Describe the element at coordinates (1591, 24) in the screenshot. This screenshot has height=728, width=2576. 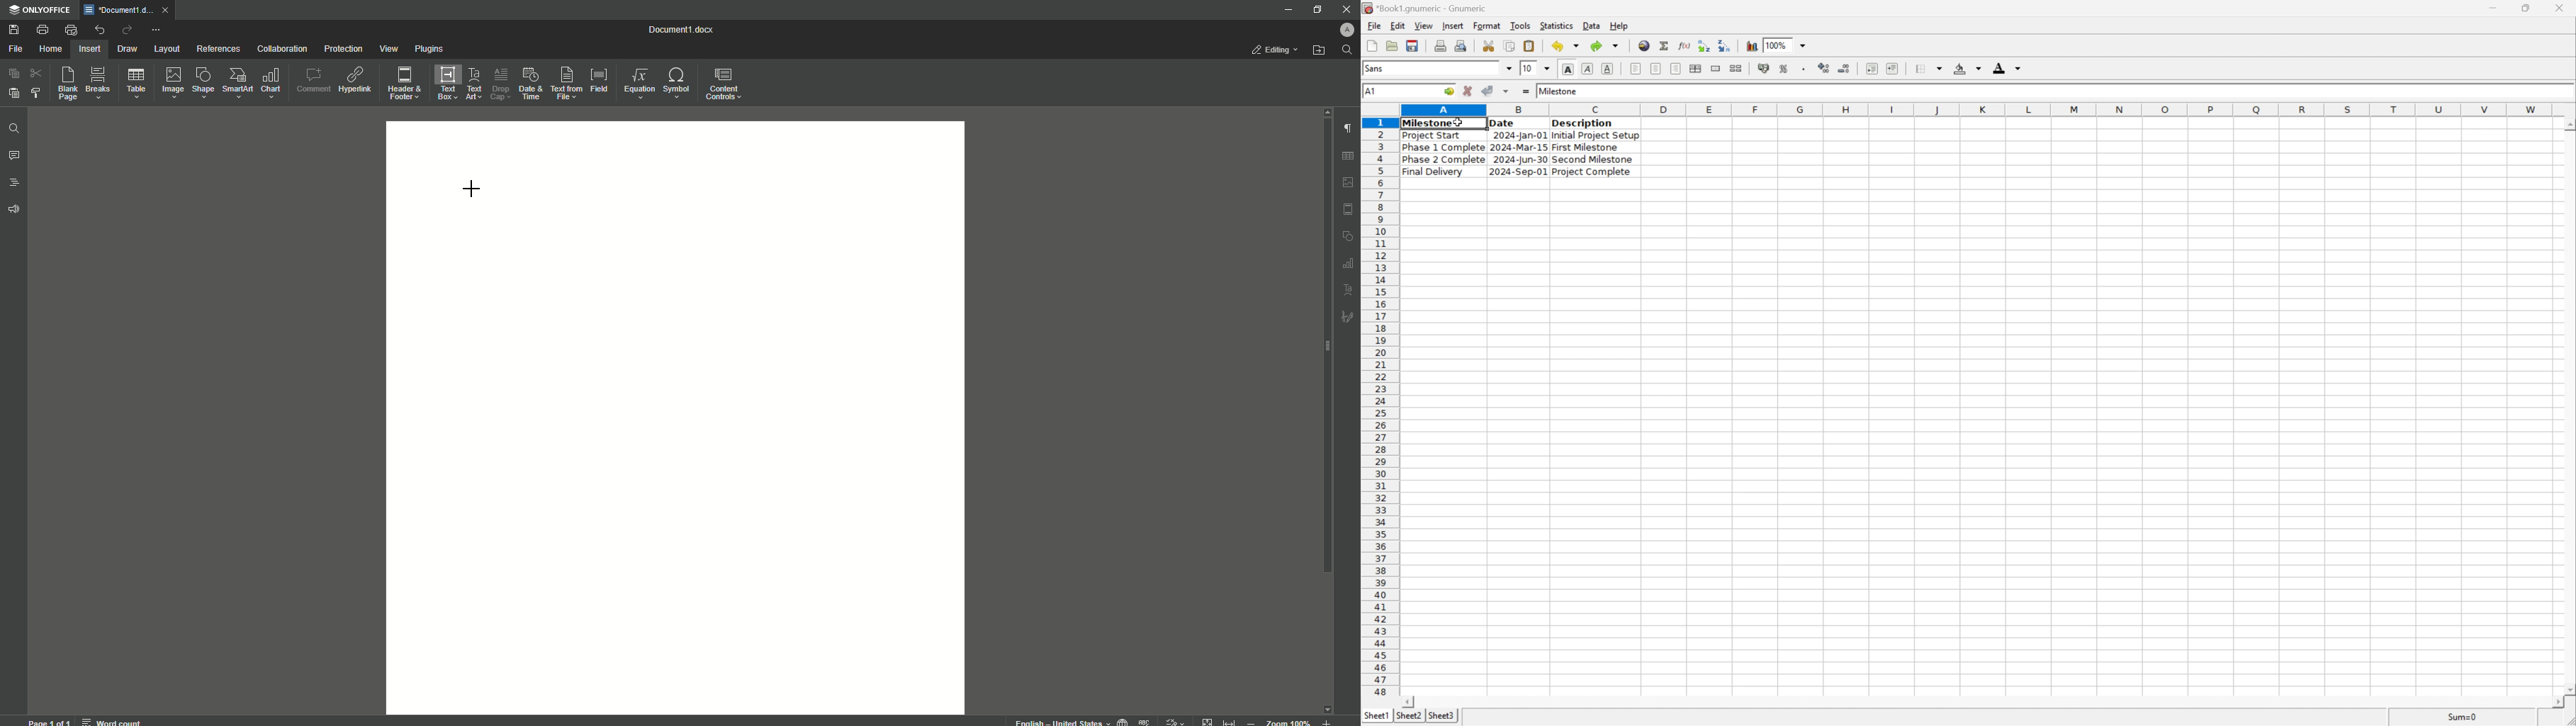
I see `data` at that location.